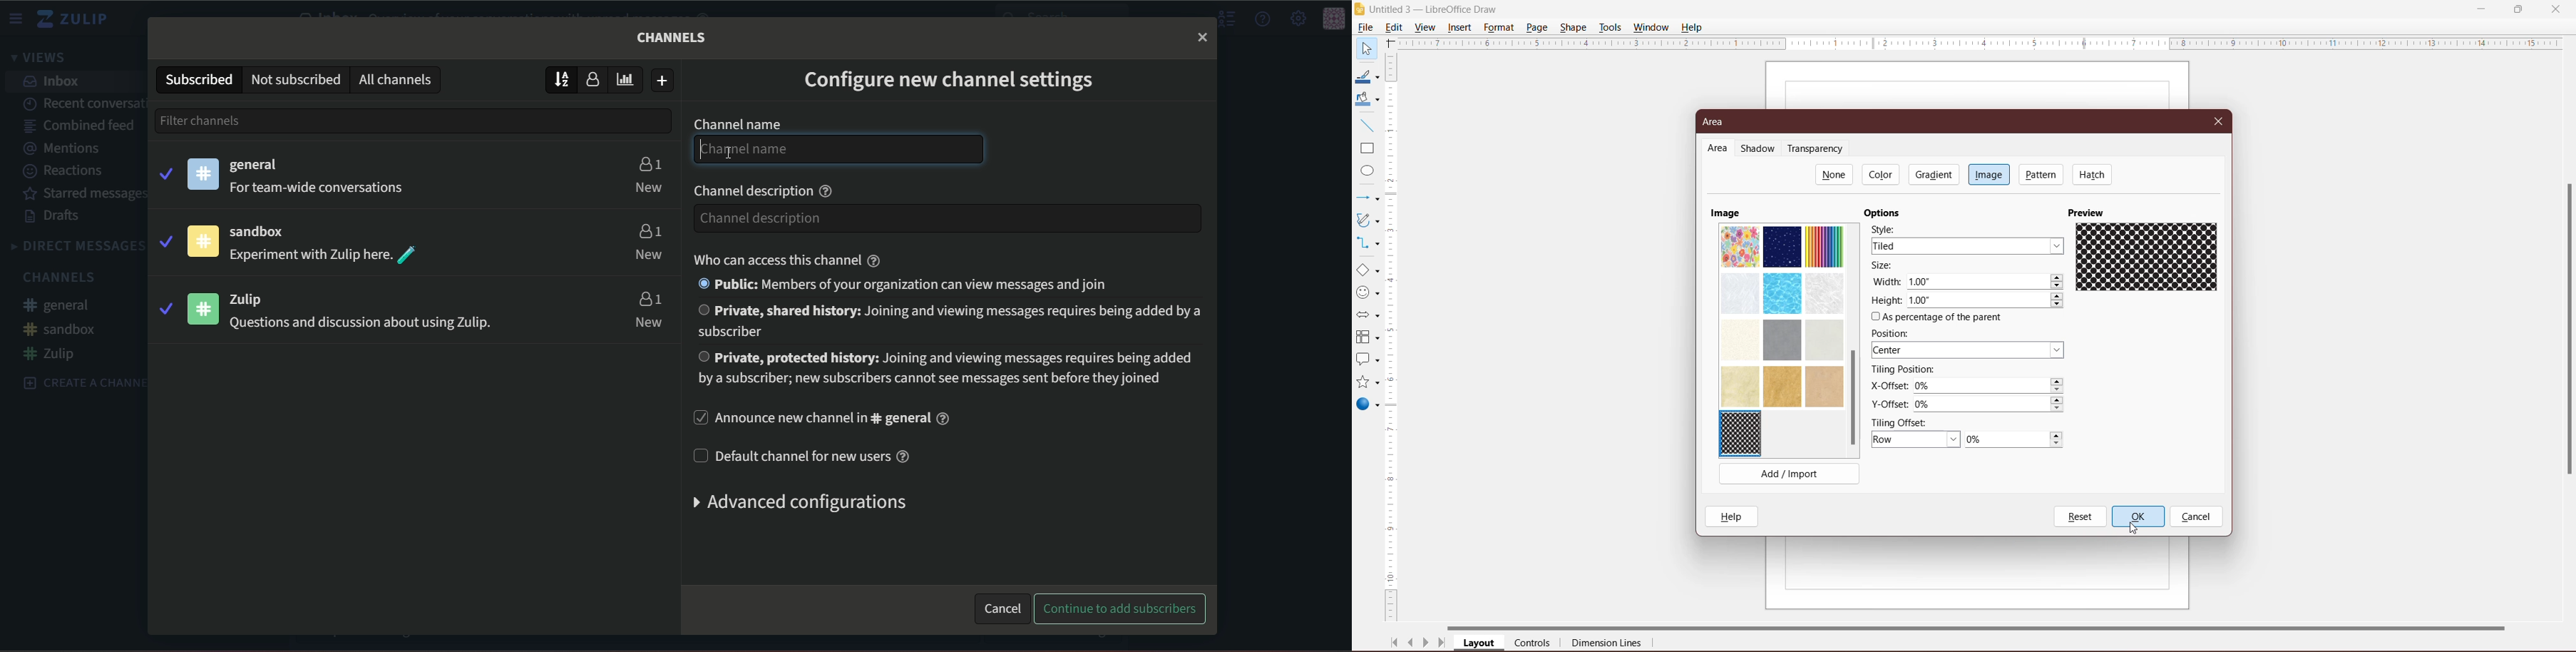 The image size is (2576, 672). Describe the element at coordinates (1366, 48) in the screenshot. I see `Select` at that location.